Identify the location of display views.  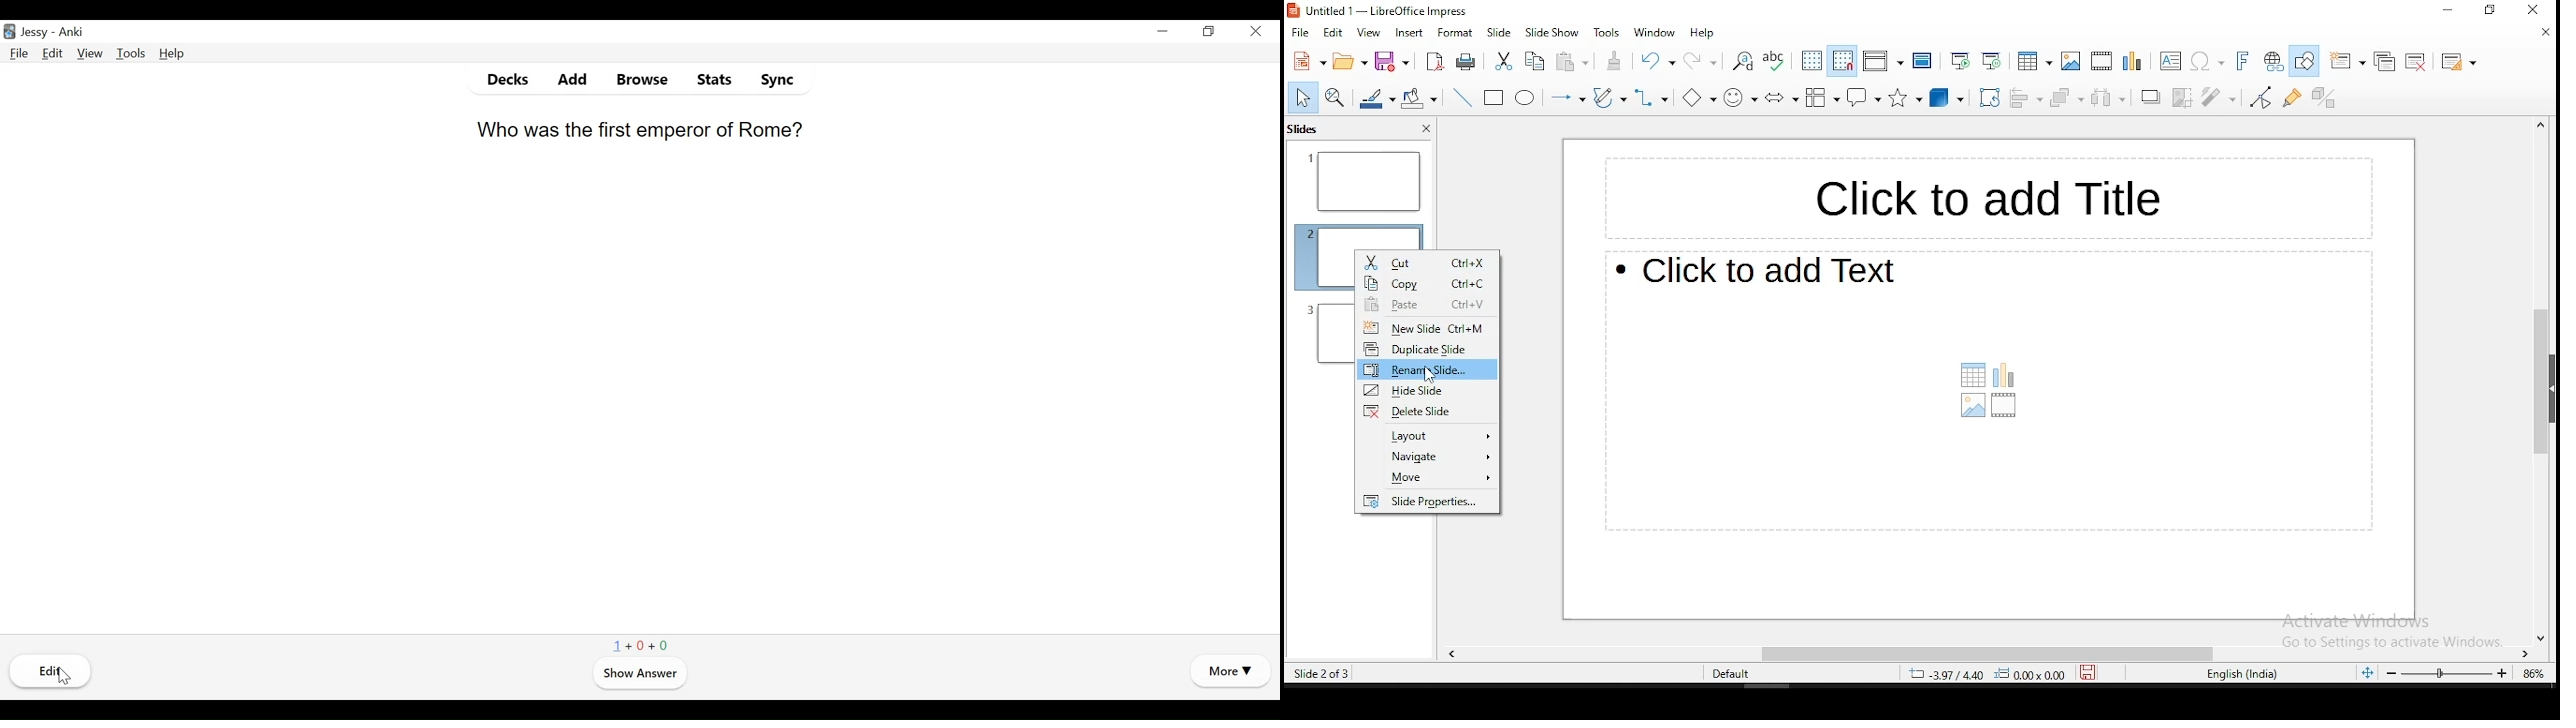
(1882, 59).